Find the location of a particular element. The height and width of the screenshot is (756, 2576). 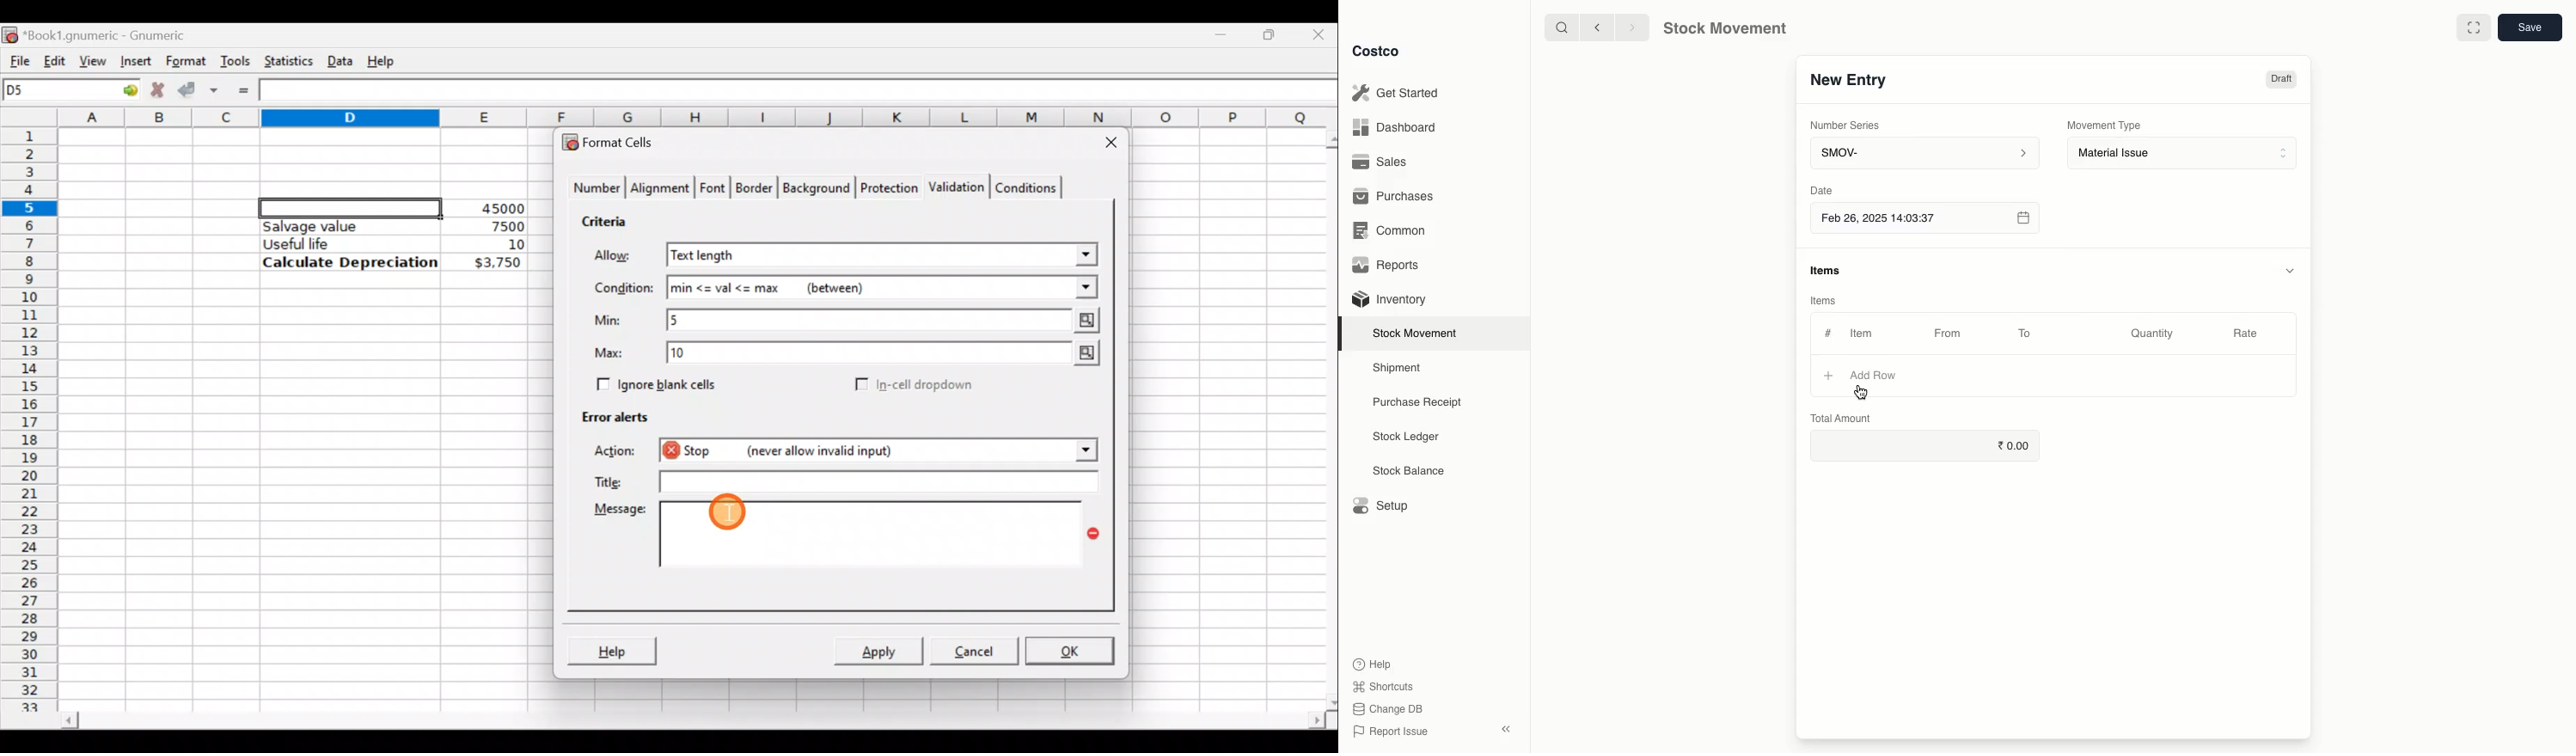

Stock Balance is located at coordinates (1410, 471).